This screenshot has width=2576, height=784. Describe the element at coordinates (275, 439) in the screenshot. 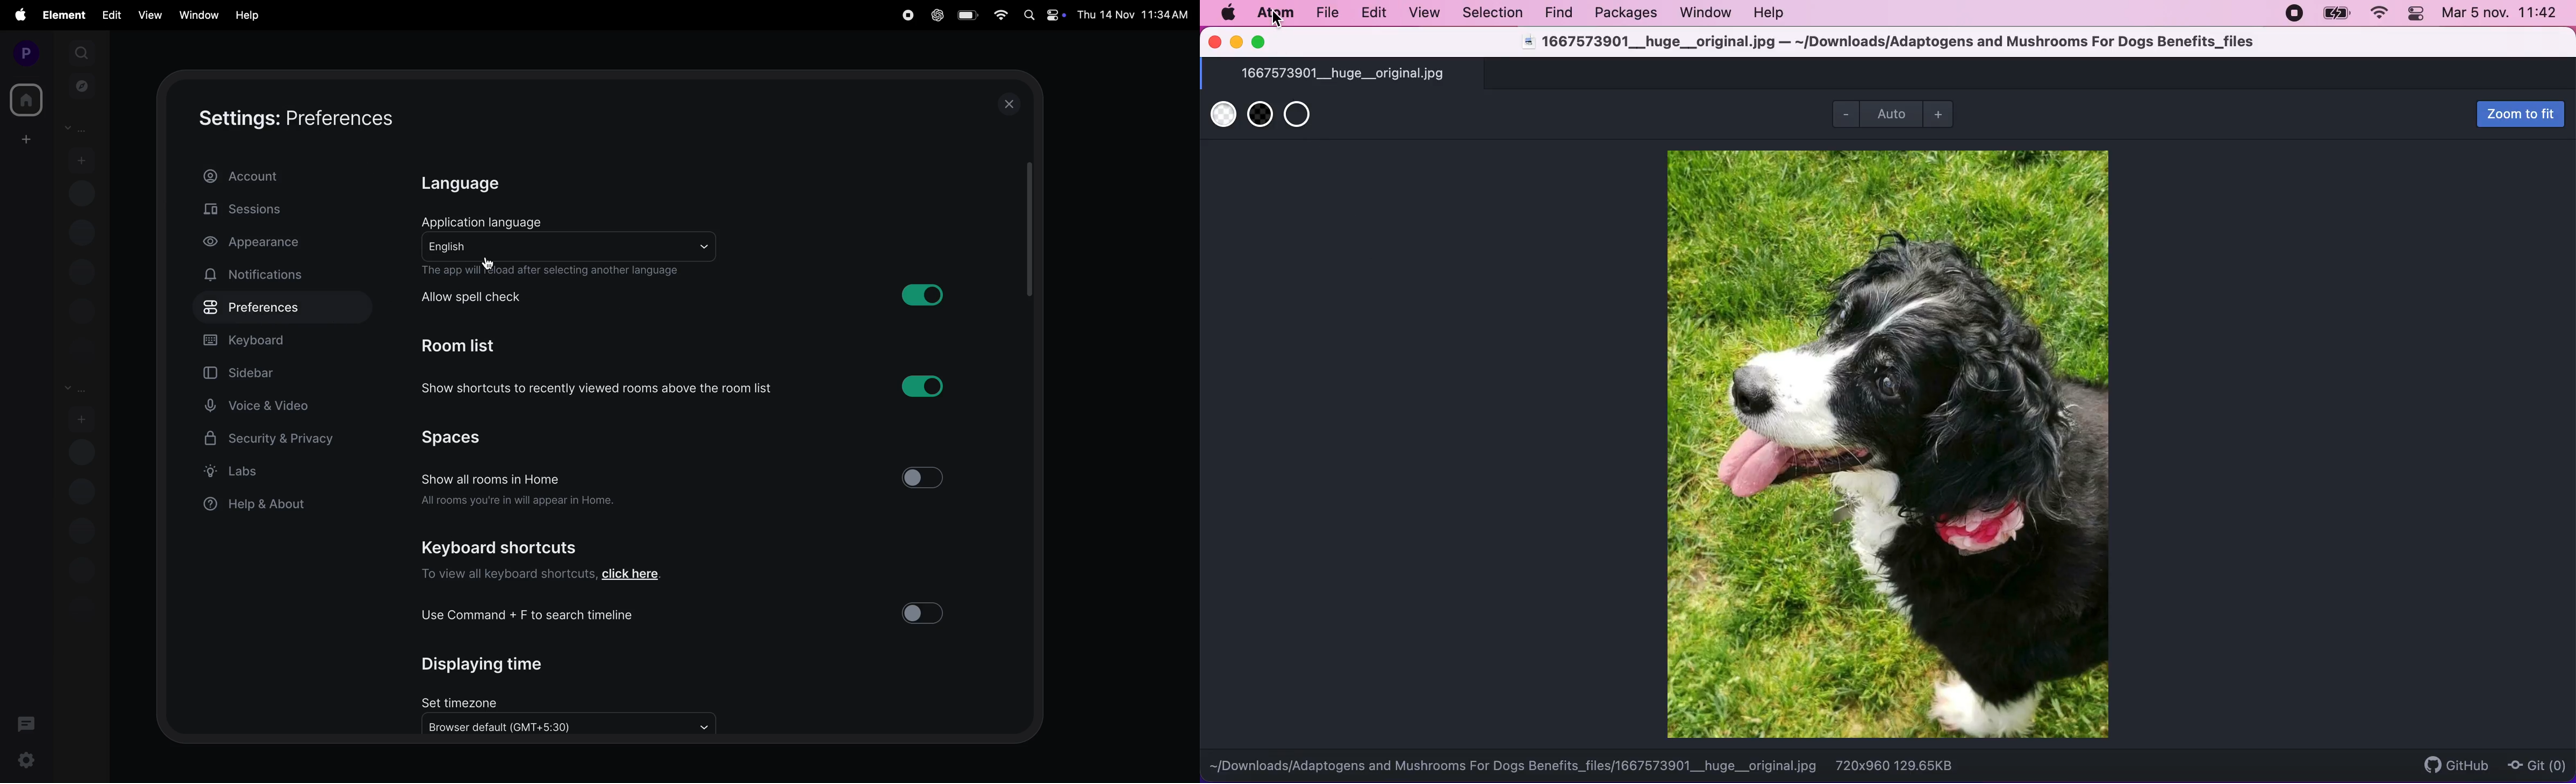

I see `security and privacy` at that location.